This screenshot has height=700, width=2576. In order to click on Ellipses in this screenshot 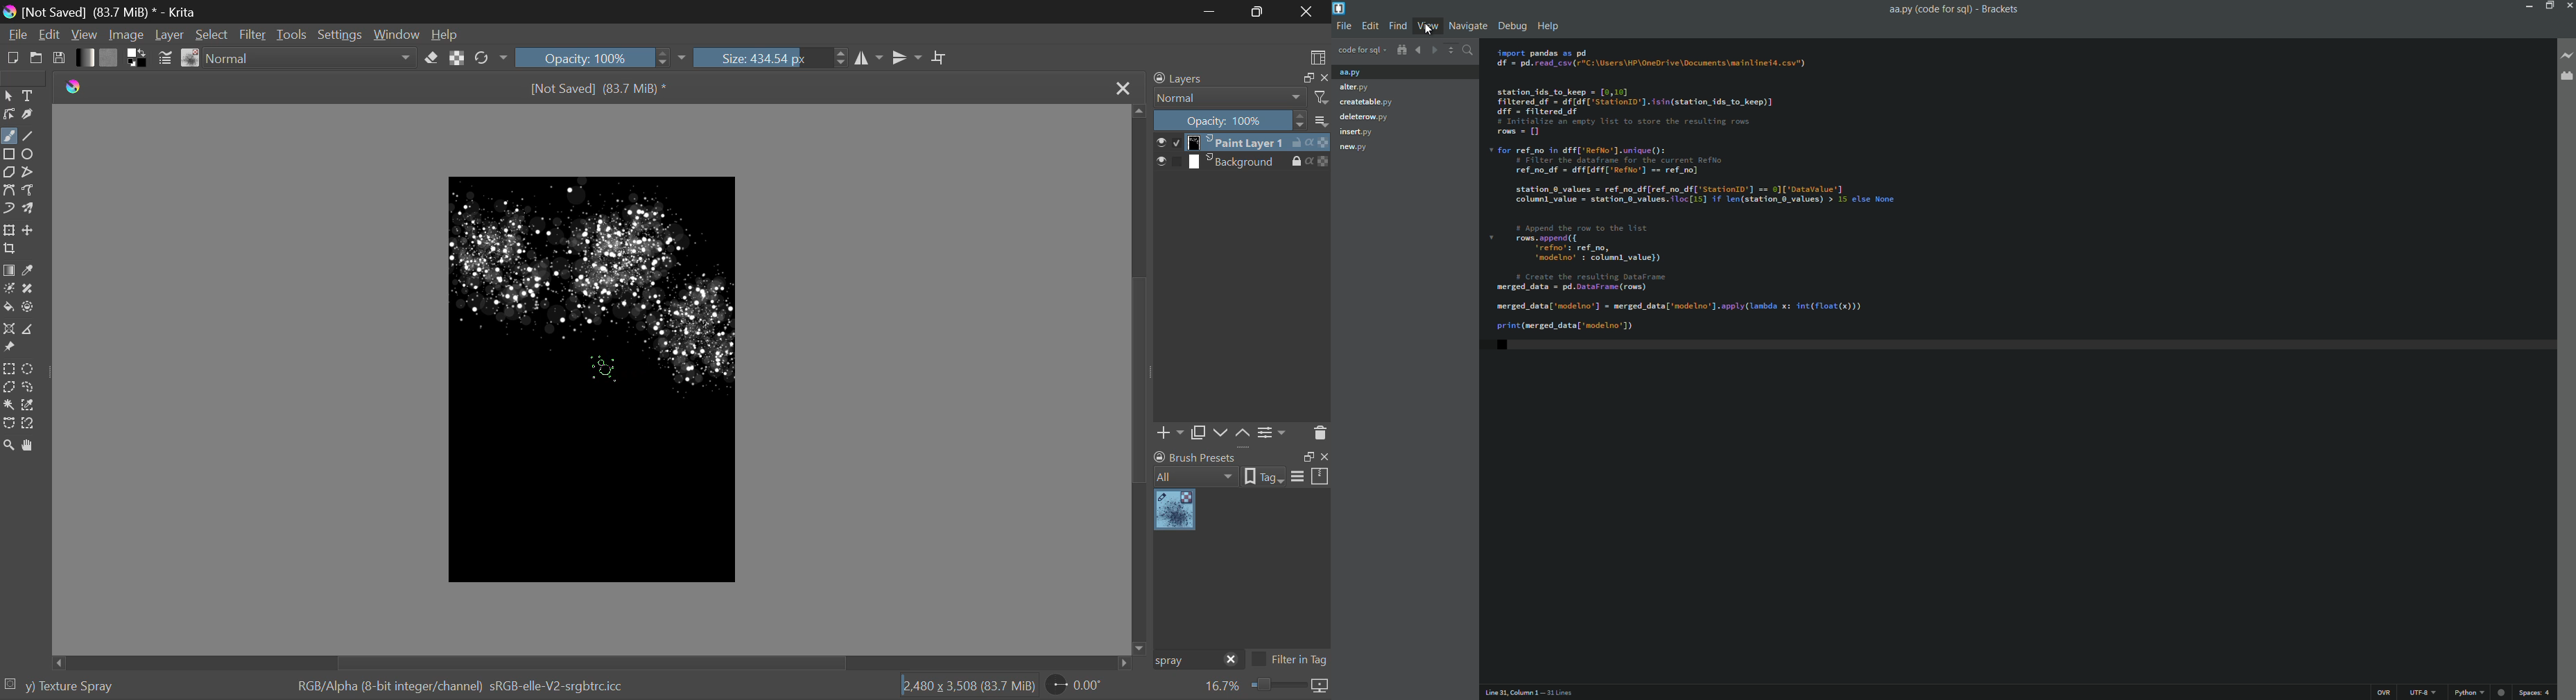, I will do `click(30, 155)`.